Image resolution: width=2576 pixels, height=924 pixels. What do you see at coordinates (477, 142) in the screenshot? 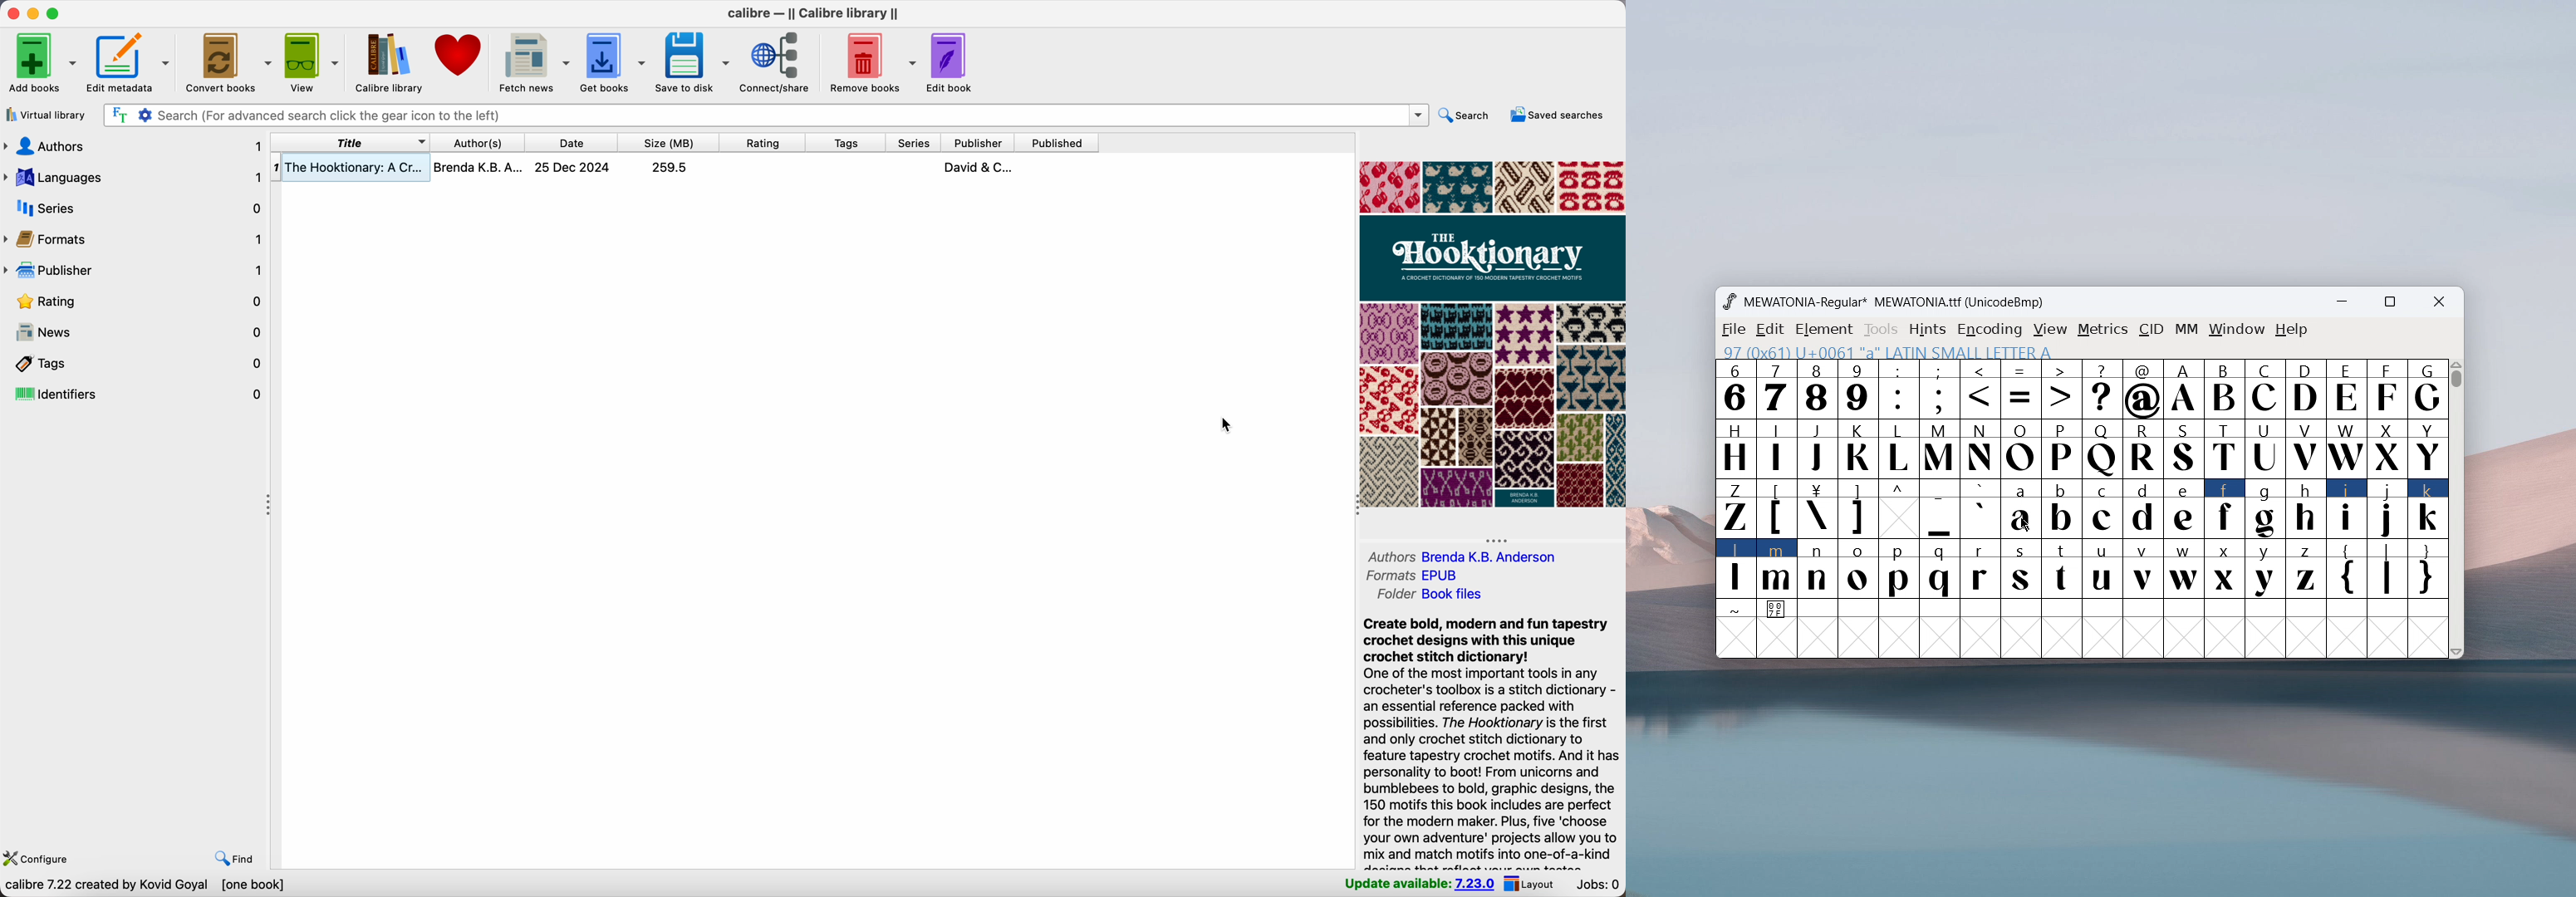
I see `author(s)` at bounding box center [477, 142].